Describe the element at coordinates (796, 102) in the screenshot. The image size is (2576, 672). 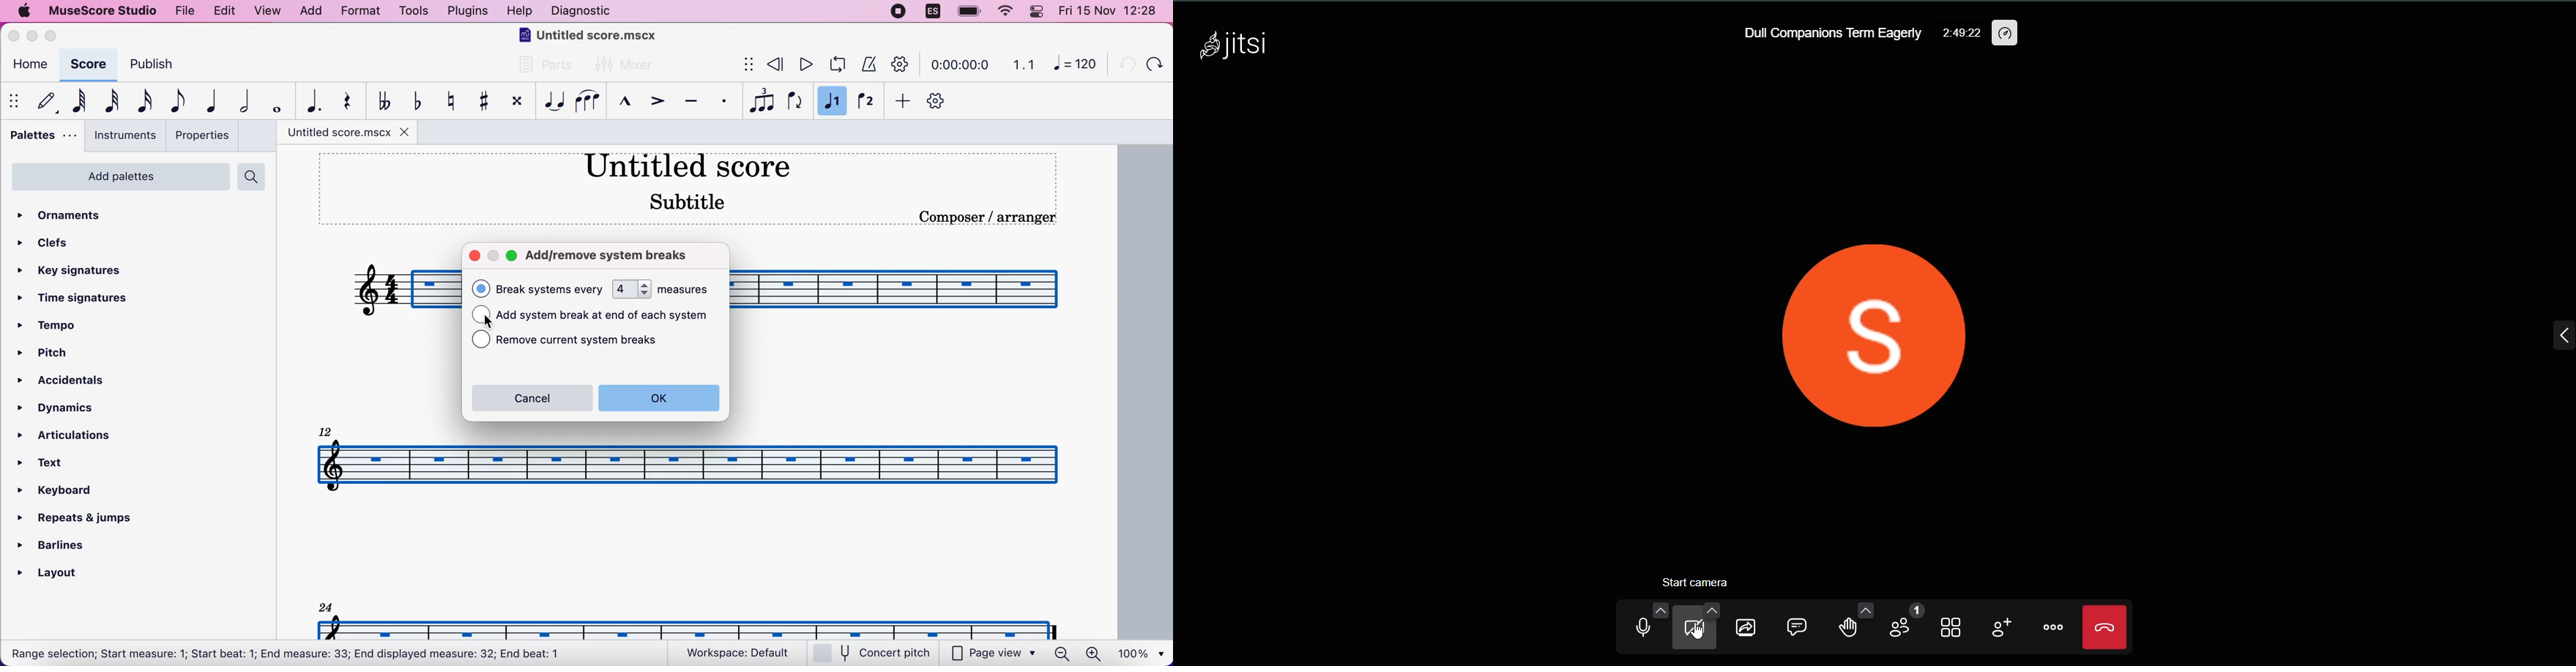
I see `flip direction` at that location.